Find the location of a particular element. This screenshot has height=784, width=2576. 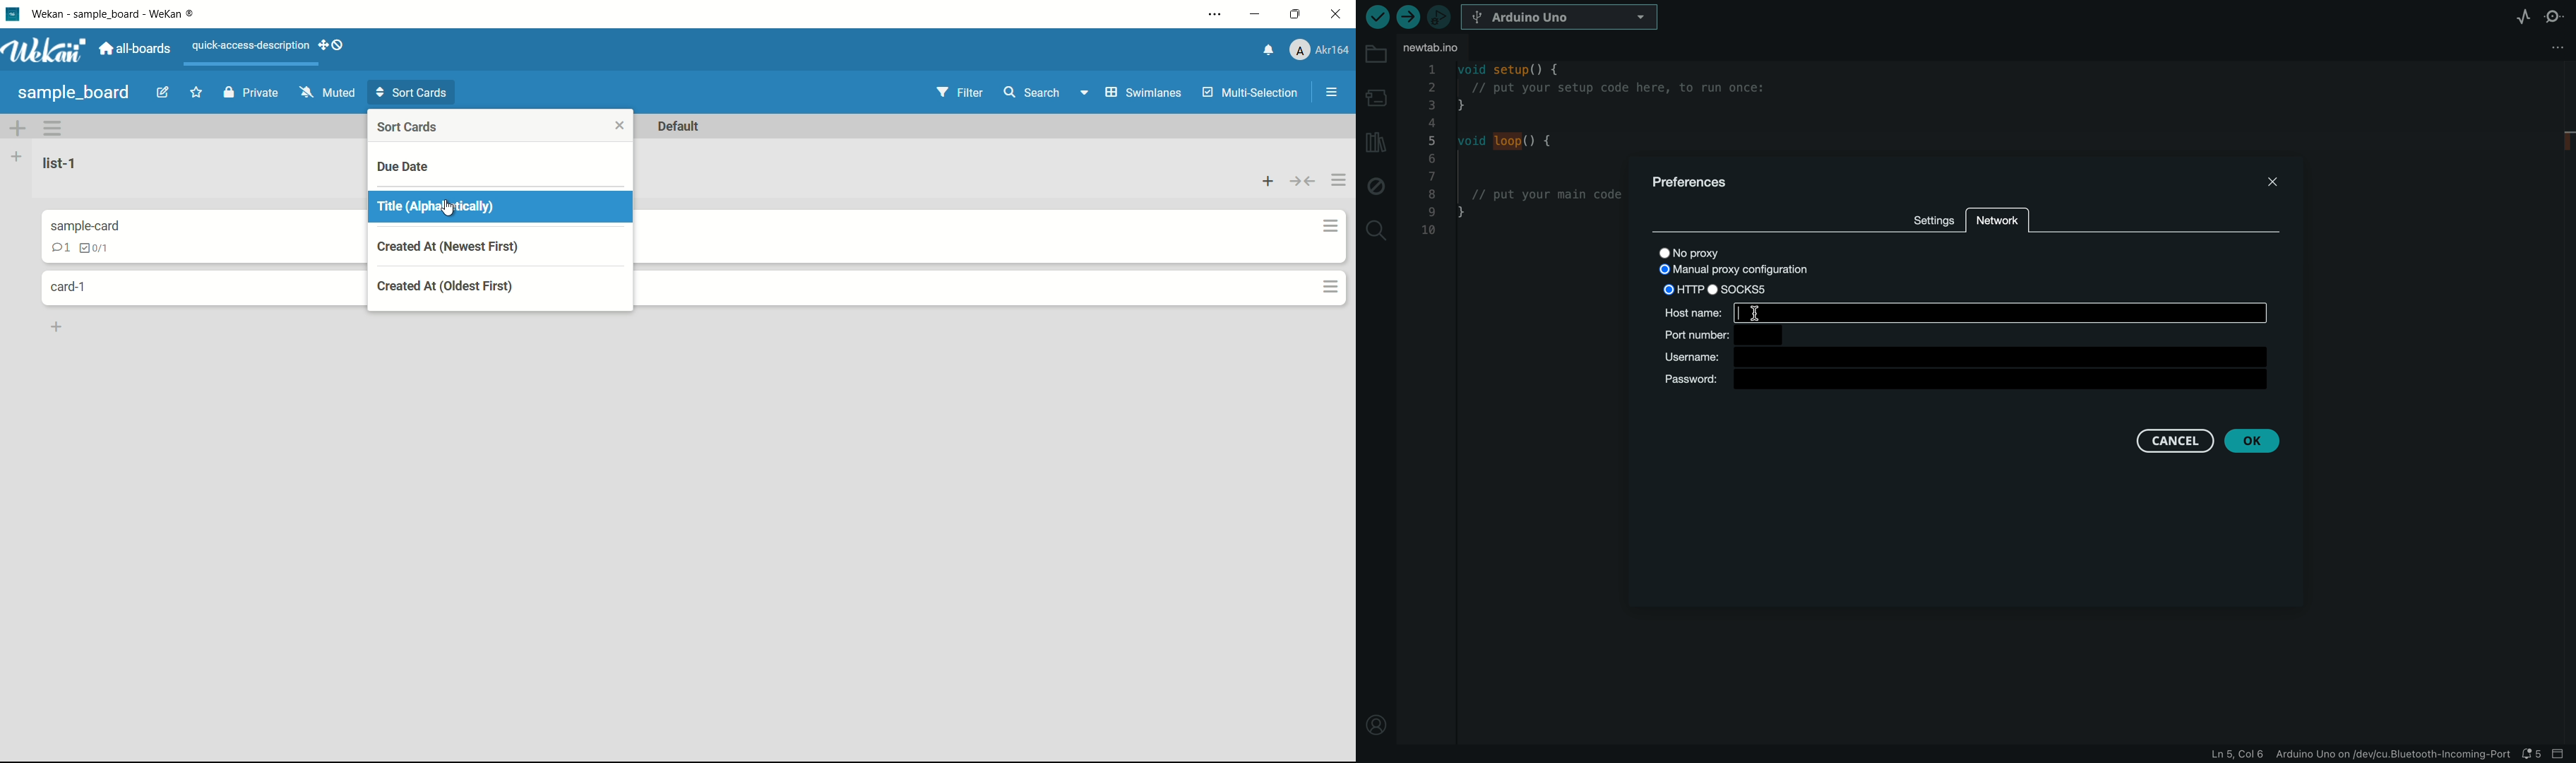

card actions is located at coordinates (1331, 225).